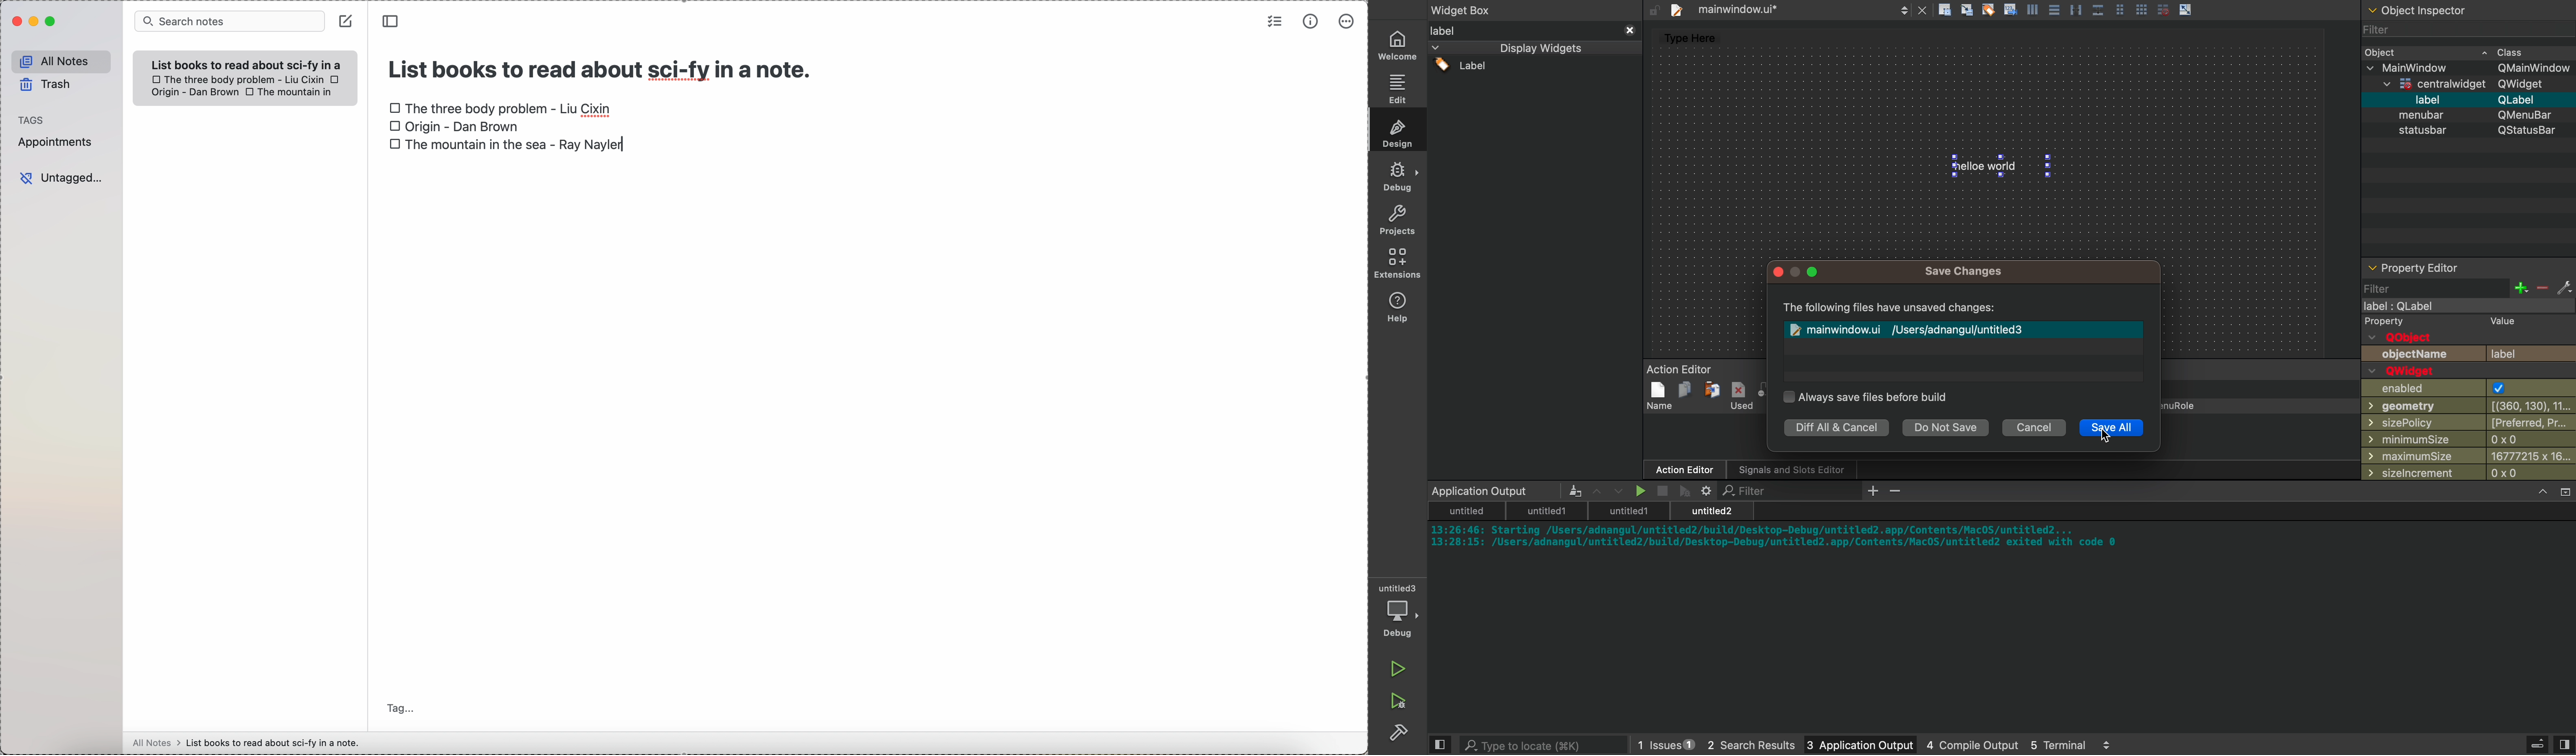 The image size is (2576, 756). I want to click on create note, so click(346, 21).